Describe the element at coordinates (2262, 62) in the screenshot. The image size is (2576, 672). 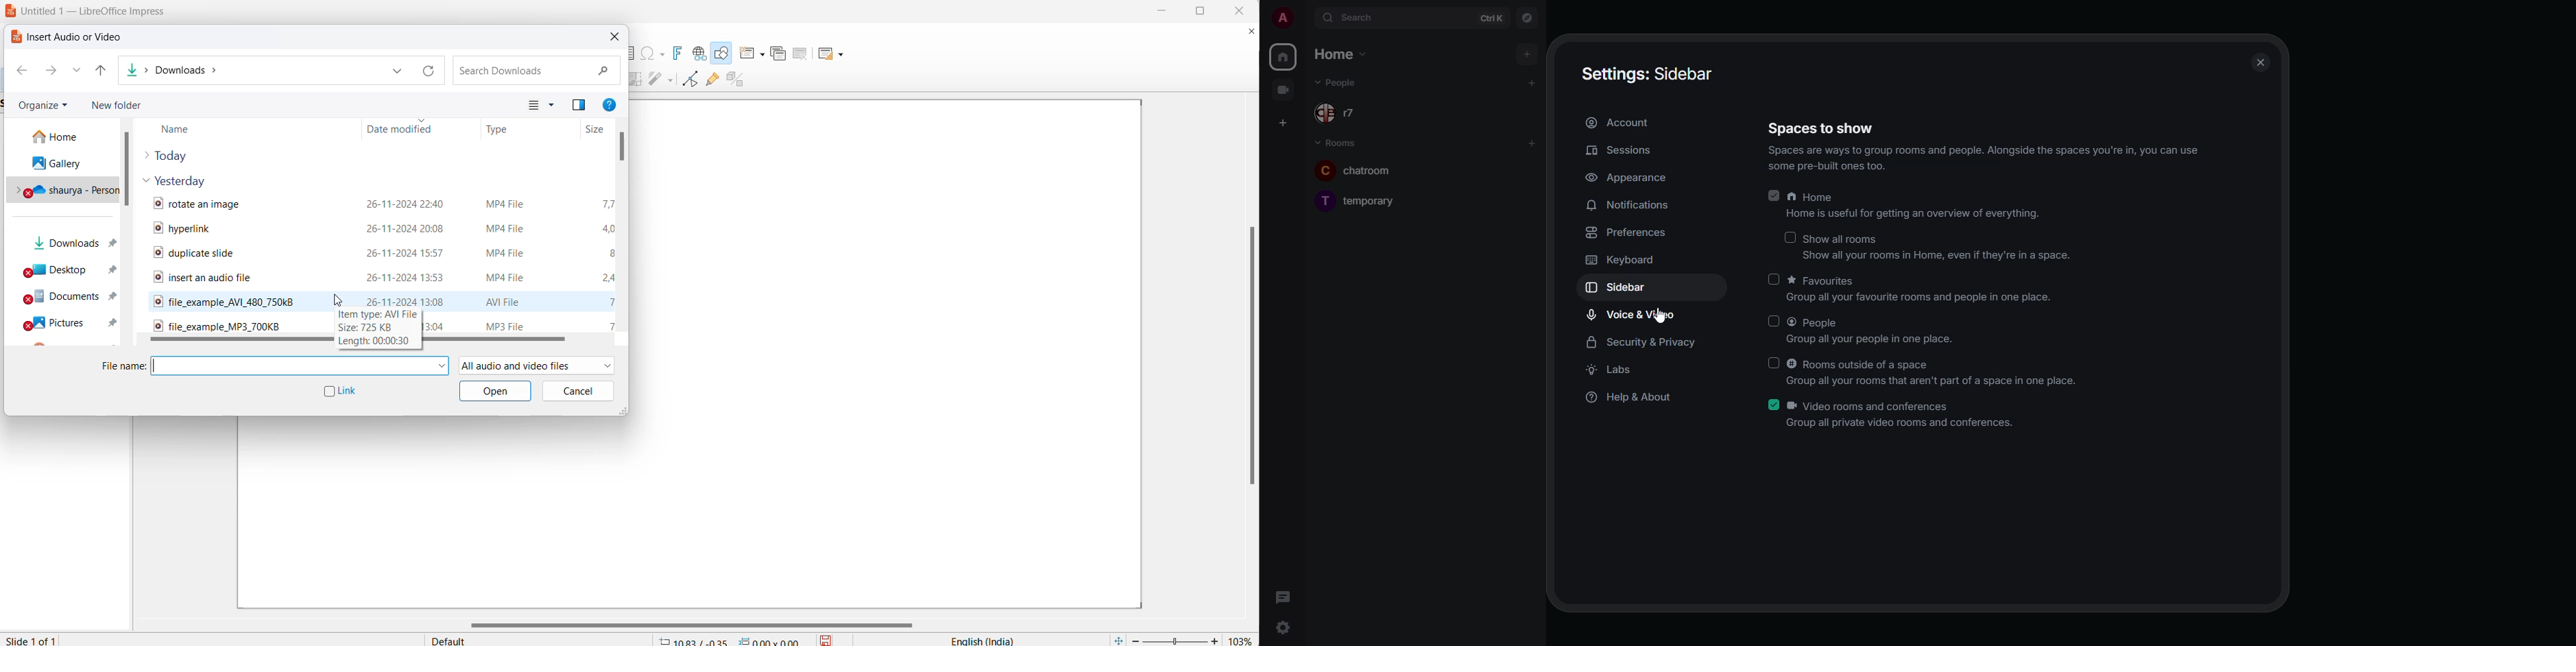
I see `close` at that location.